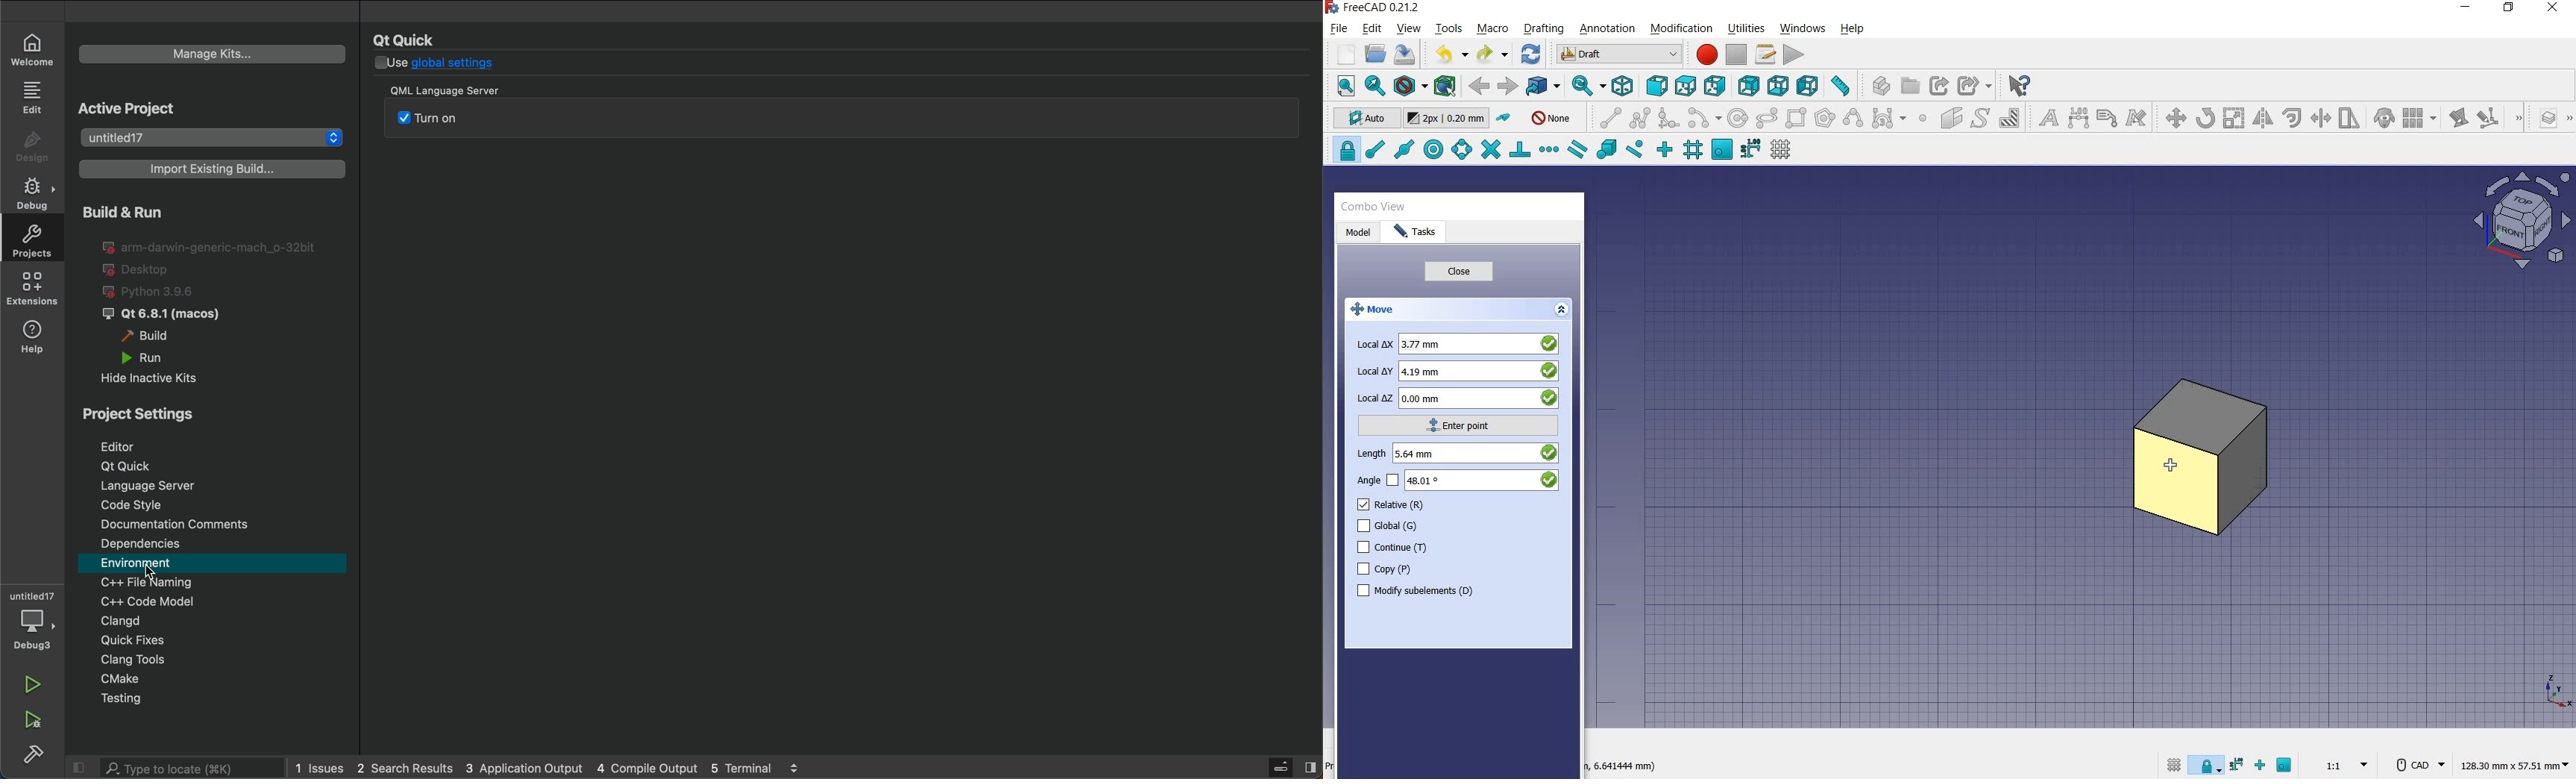 Image resolution: width=2576 pixels, height=784 pixels. What do you see at coordinates (1458, 454) in the screenshot?
I see `length` at bounding box center [1458, 454].